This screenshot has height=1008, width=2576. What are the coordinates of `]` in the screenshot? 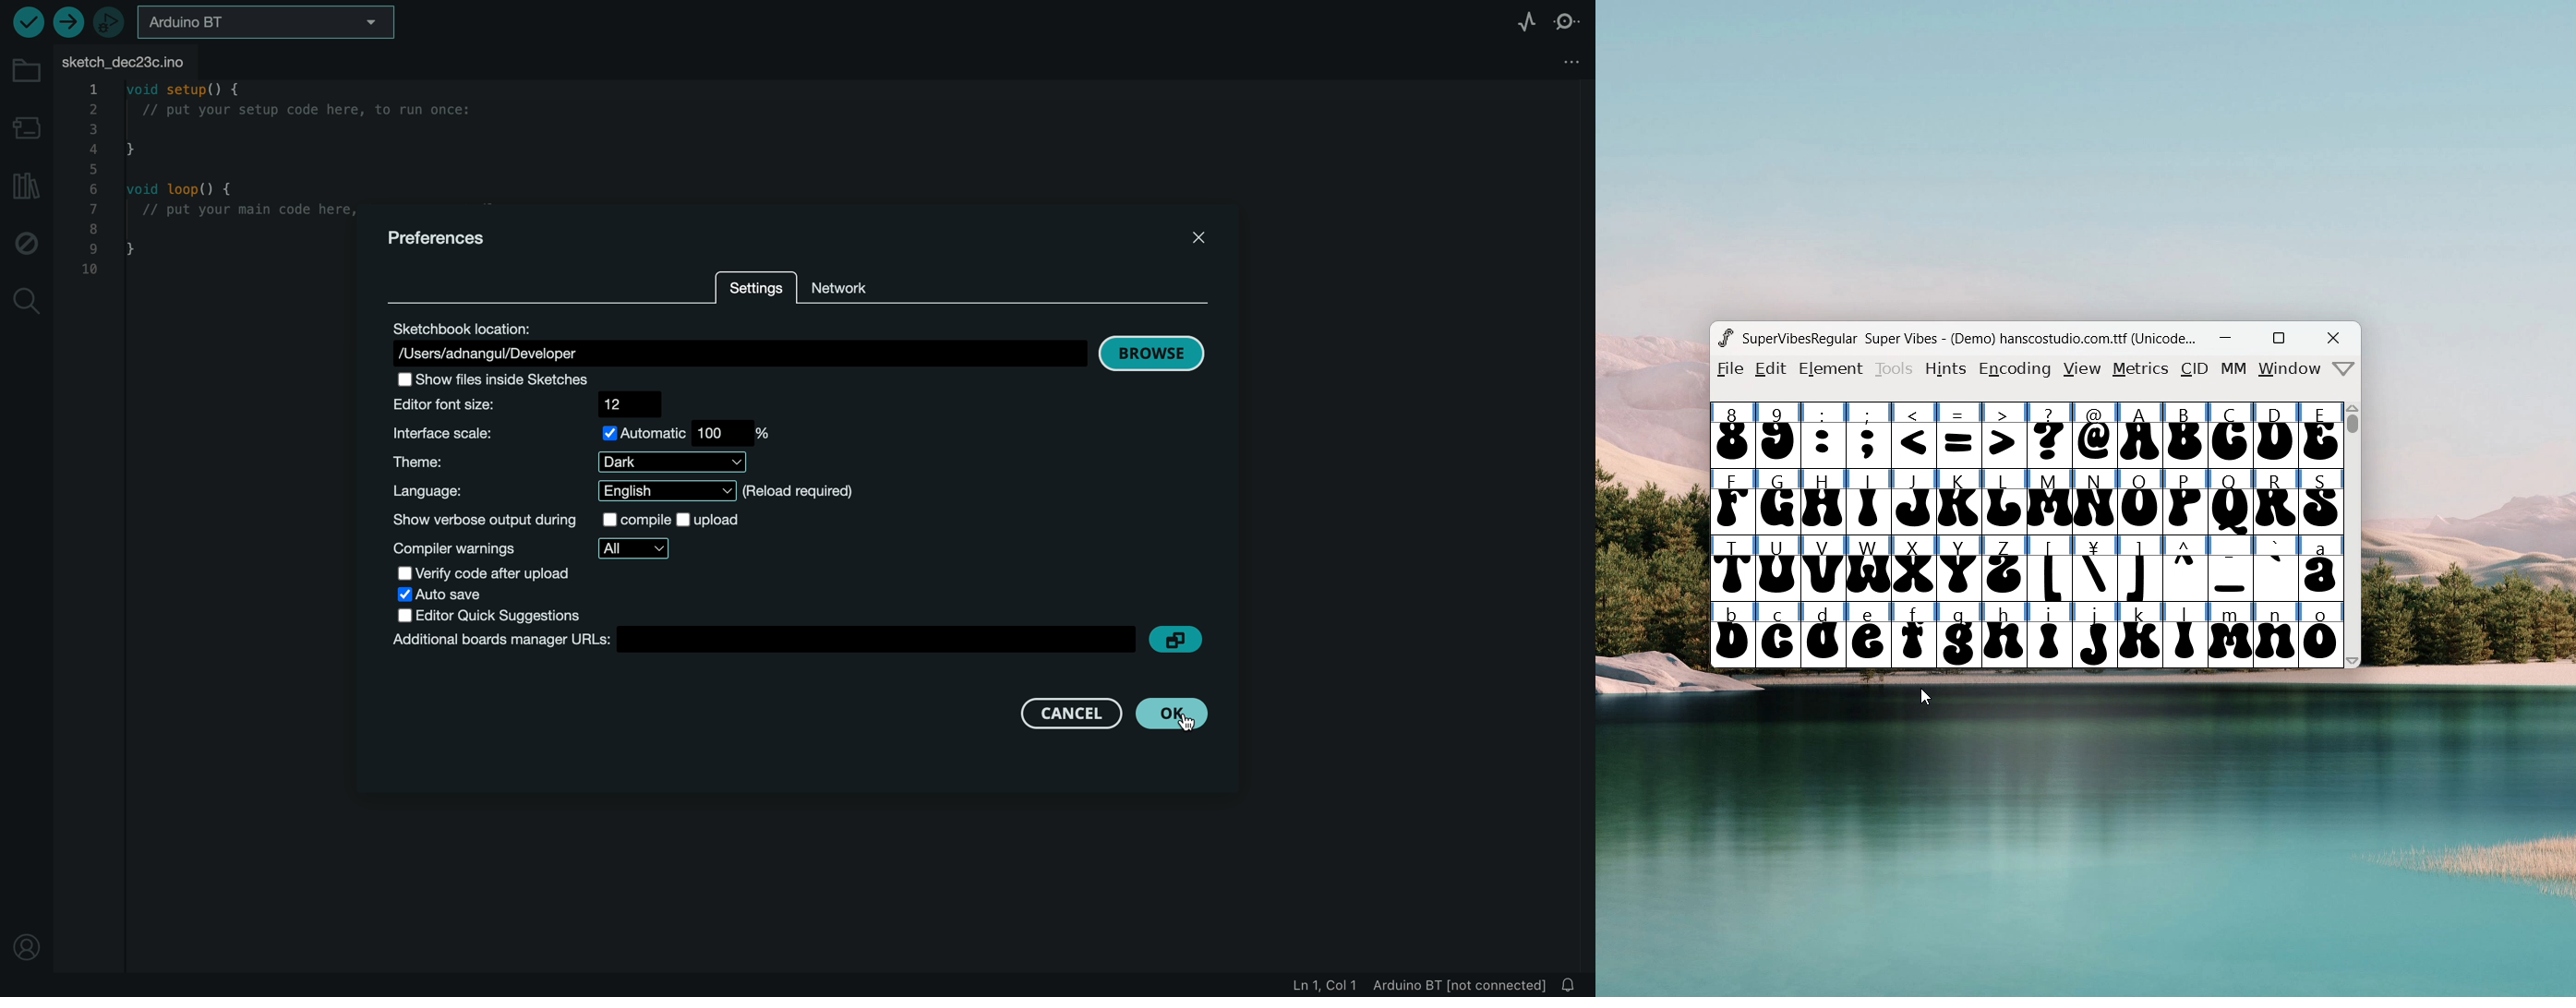 It's located at (2140, 568).